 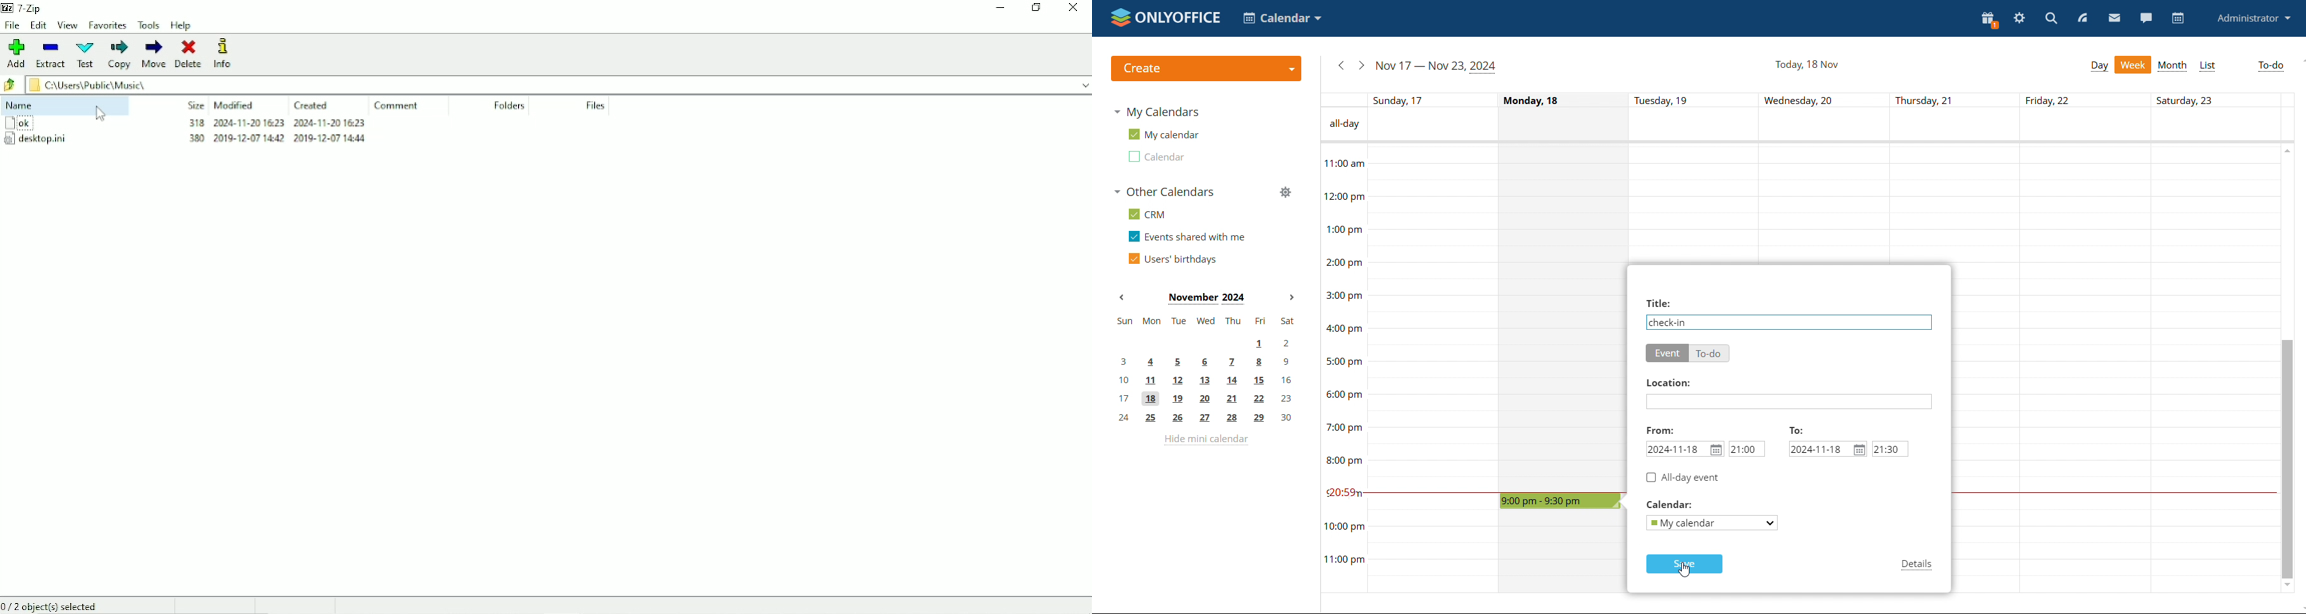 I want to click on mail, so click(x=2115, y=18).